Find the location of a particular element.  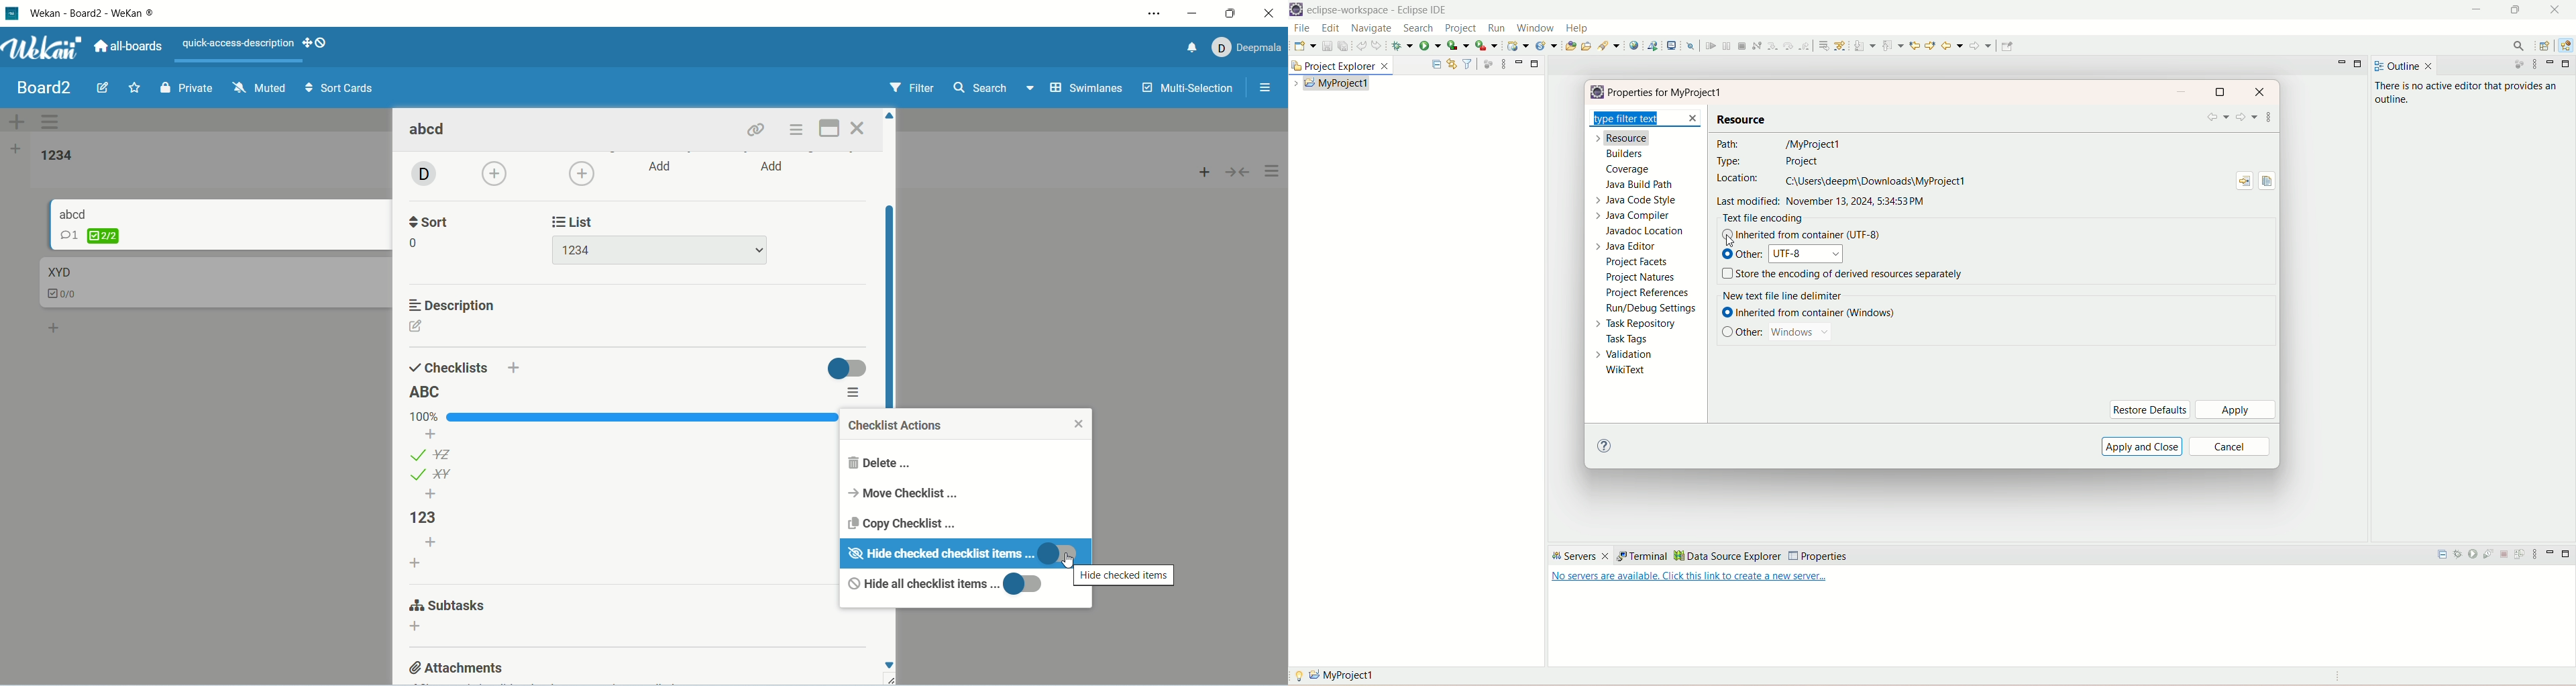

my project is located at coordinates (1342, 674).